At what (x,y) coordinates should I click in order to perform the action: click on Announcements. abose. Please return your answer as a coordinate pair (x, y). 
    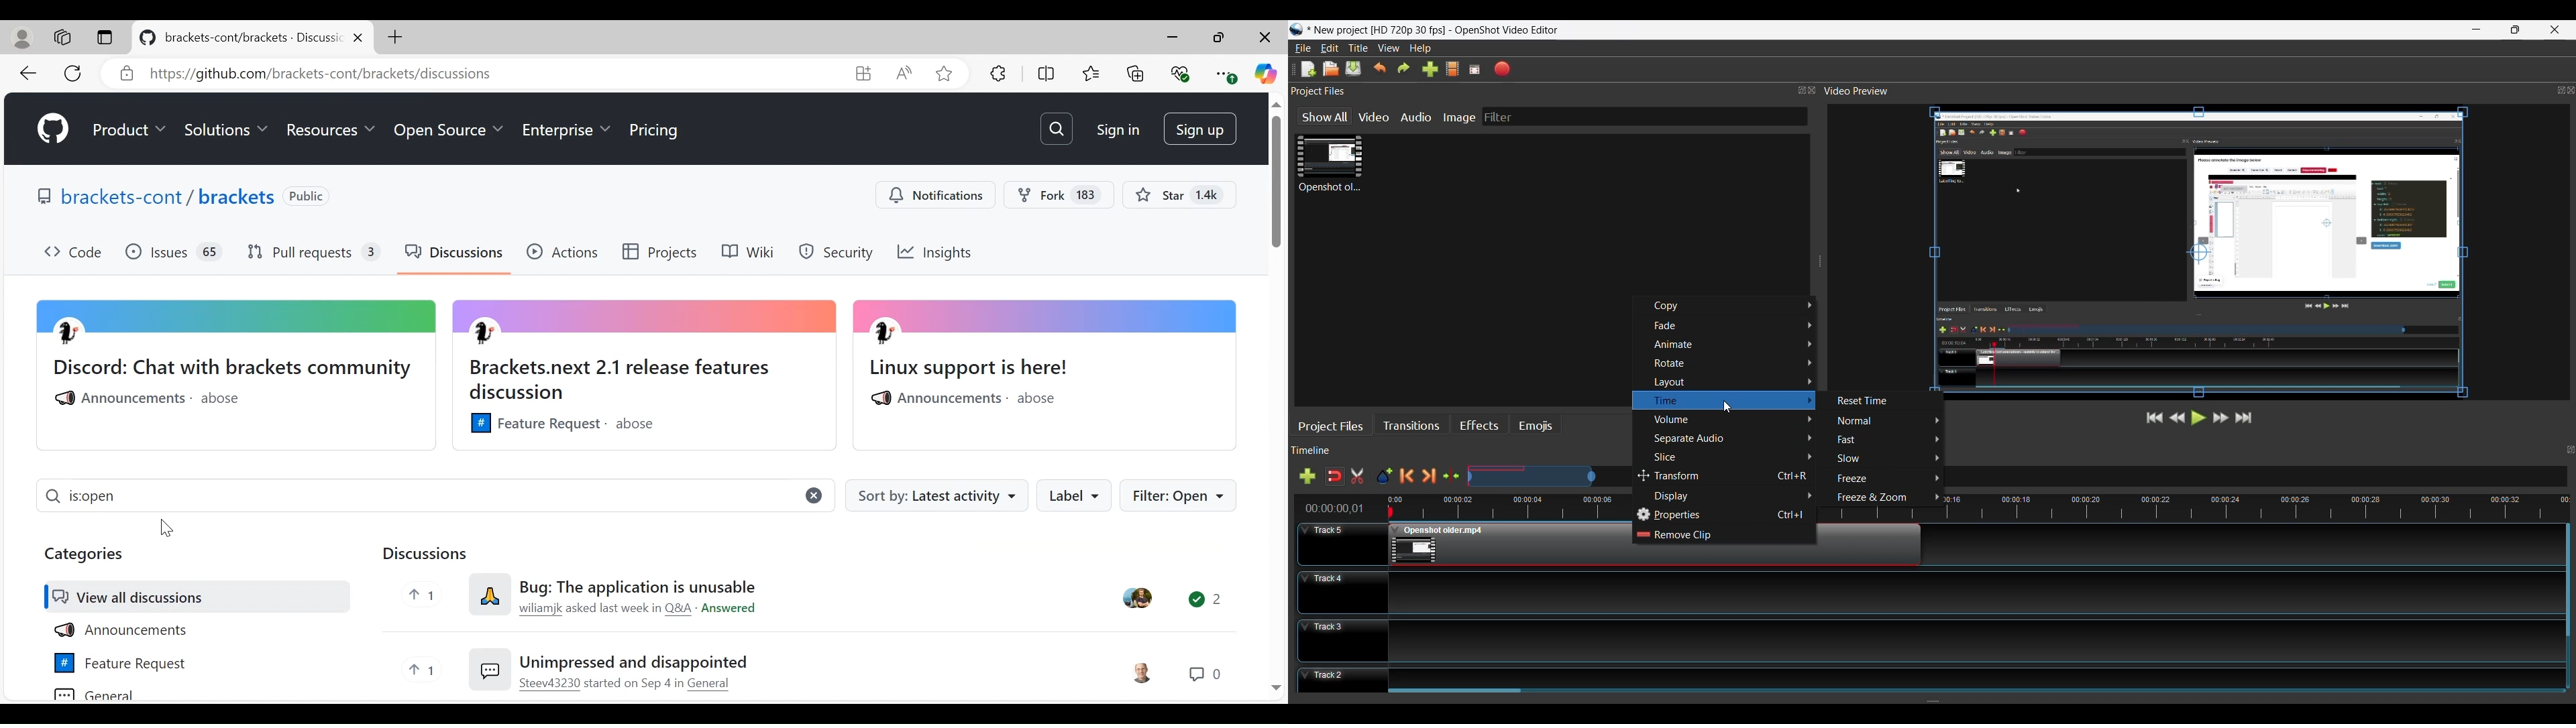
    Looking at the image, I should click on (963, 400).